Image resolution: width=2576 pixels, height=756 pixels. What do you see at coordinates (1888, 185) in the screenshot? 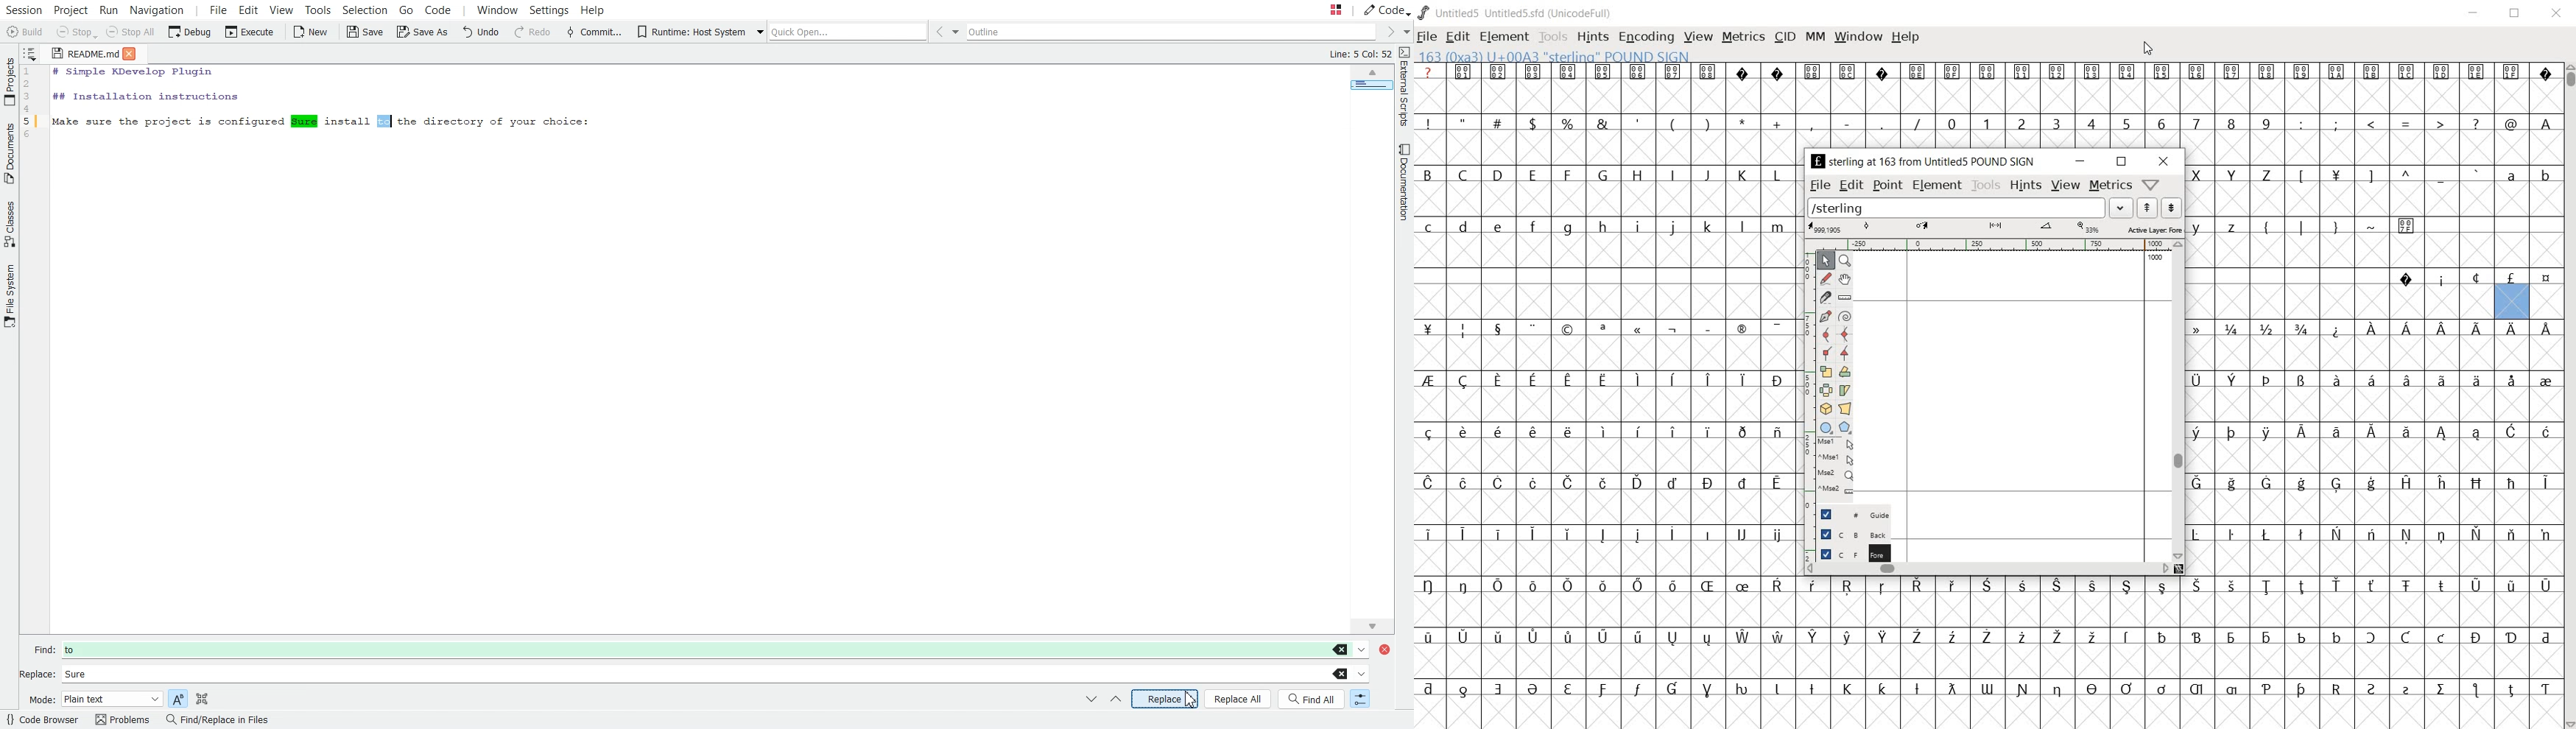
I see `point` at bounding box center [1888, 185].